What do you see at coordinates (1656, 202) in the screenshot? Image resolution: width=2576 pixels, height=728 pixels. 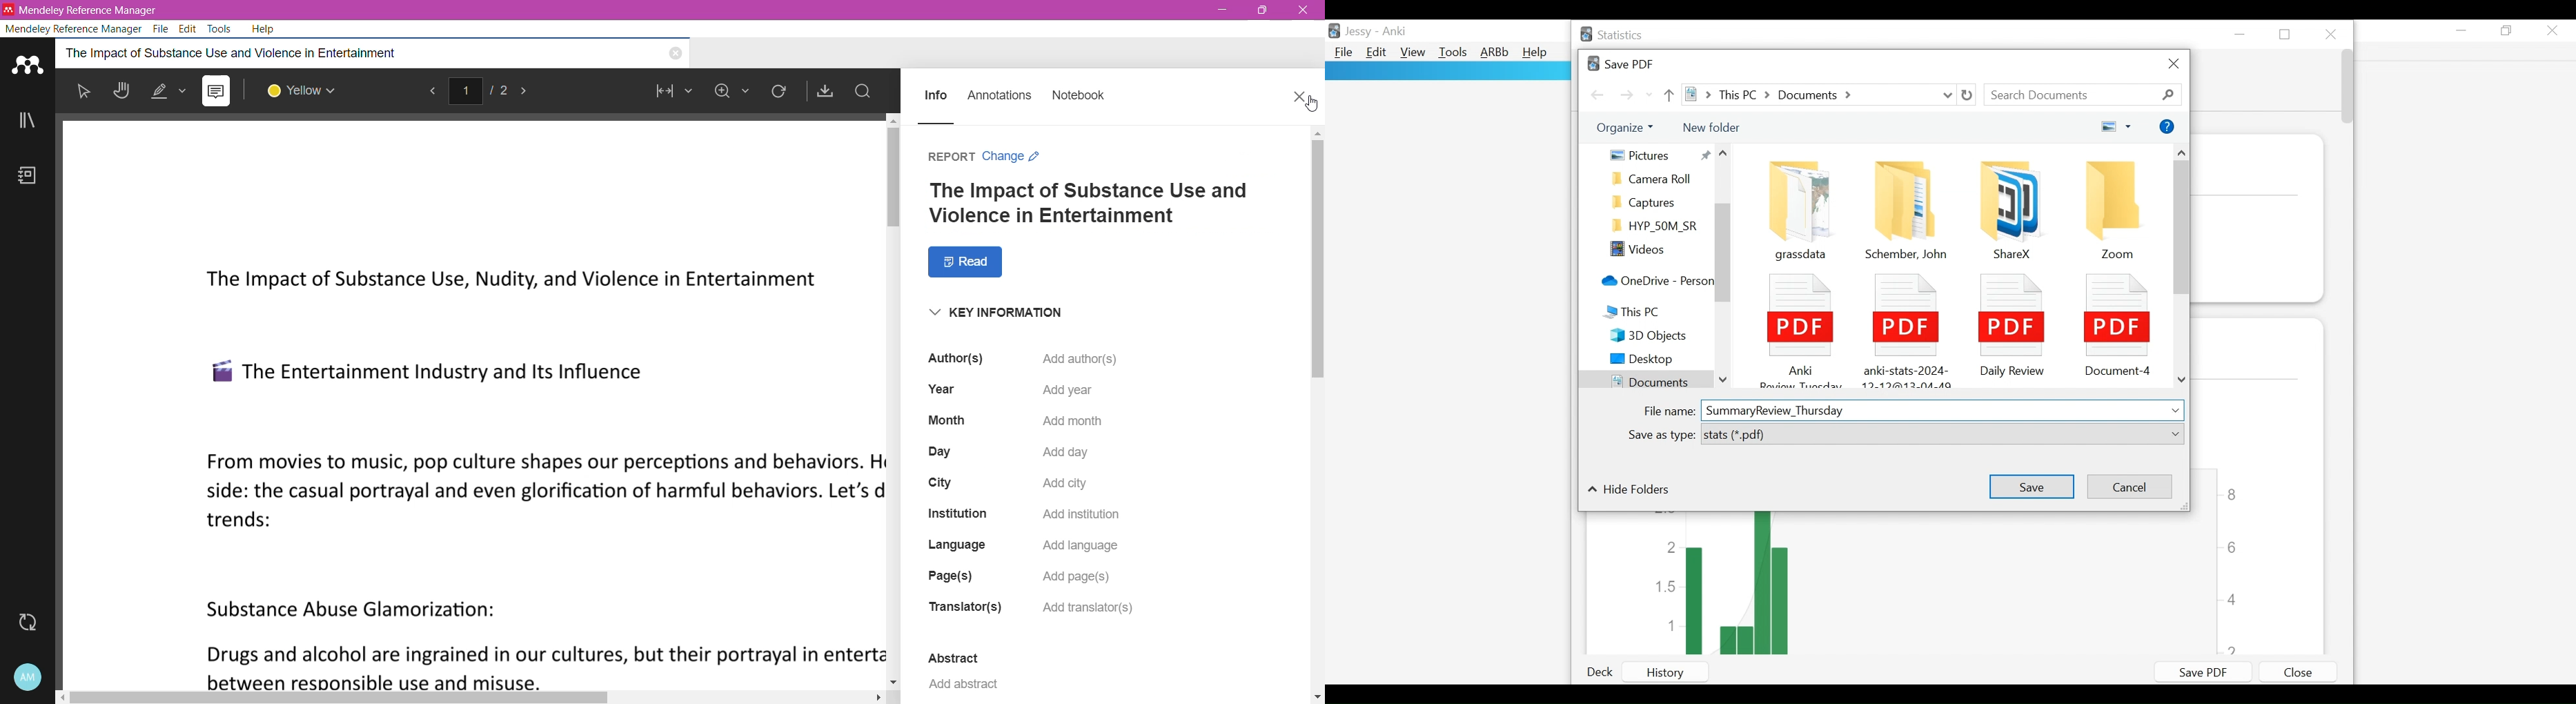 I see `Folder` at bounding box center [1656, 202].